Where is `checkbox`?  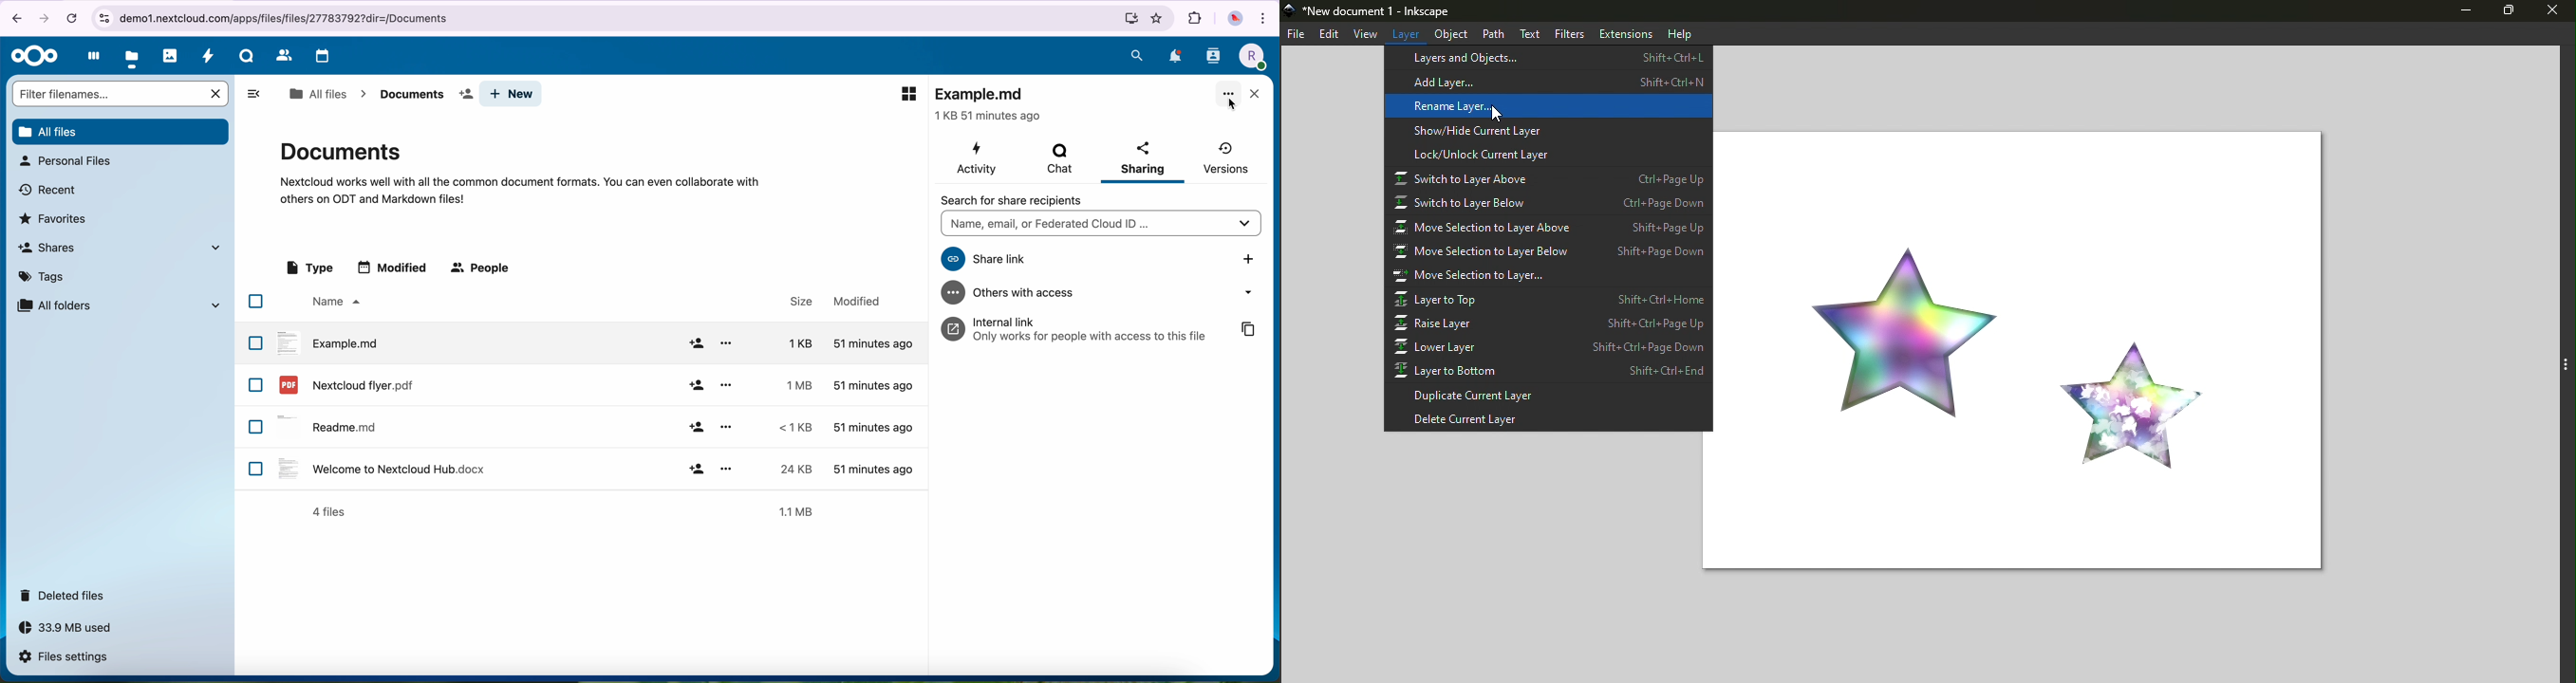 checkbox is located at coordinates (256, 301).